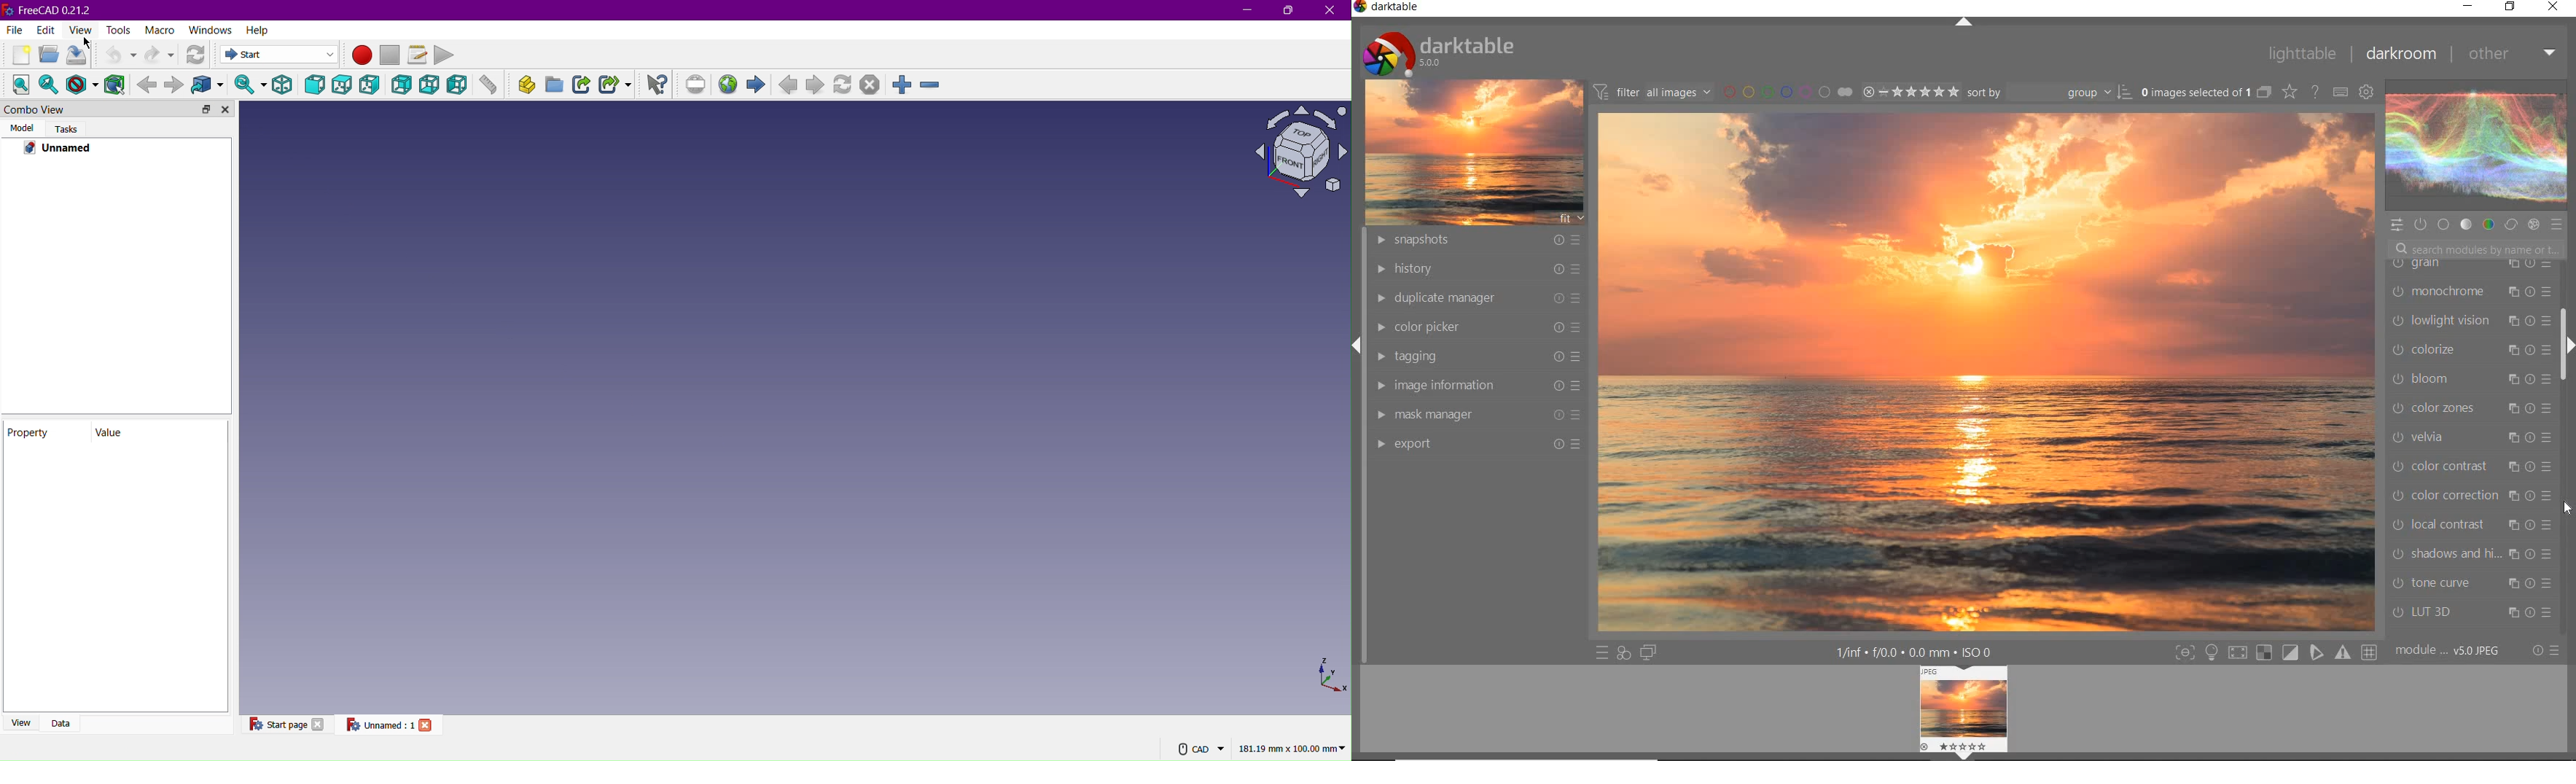  What do you see at coordinates (22, 55) in the screenshot?
I see `New` at bounding box center [22, 55].